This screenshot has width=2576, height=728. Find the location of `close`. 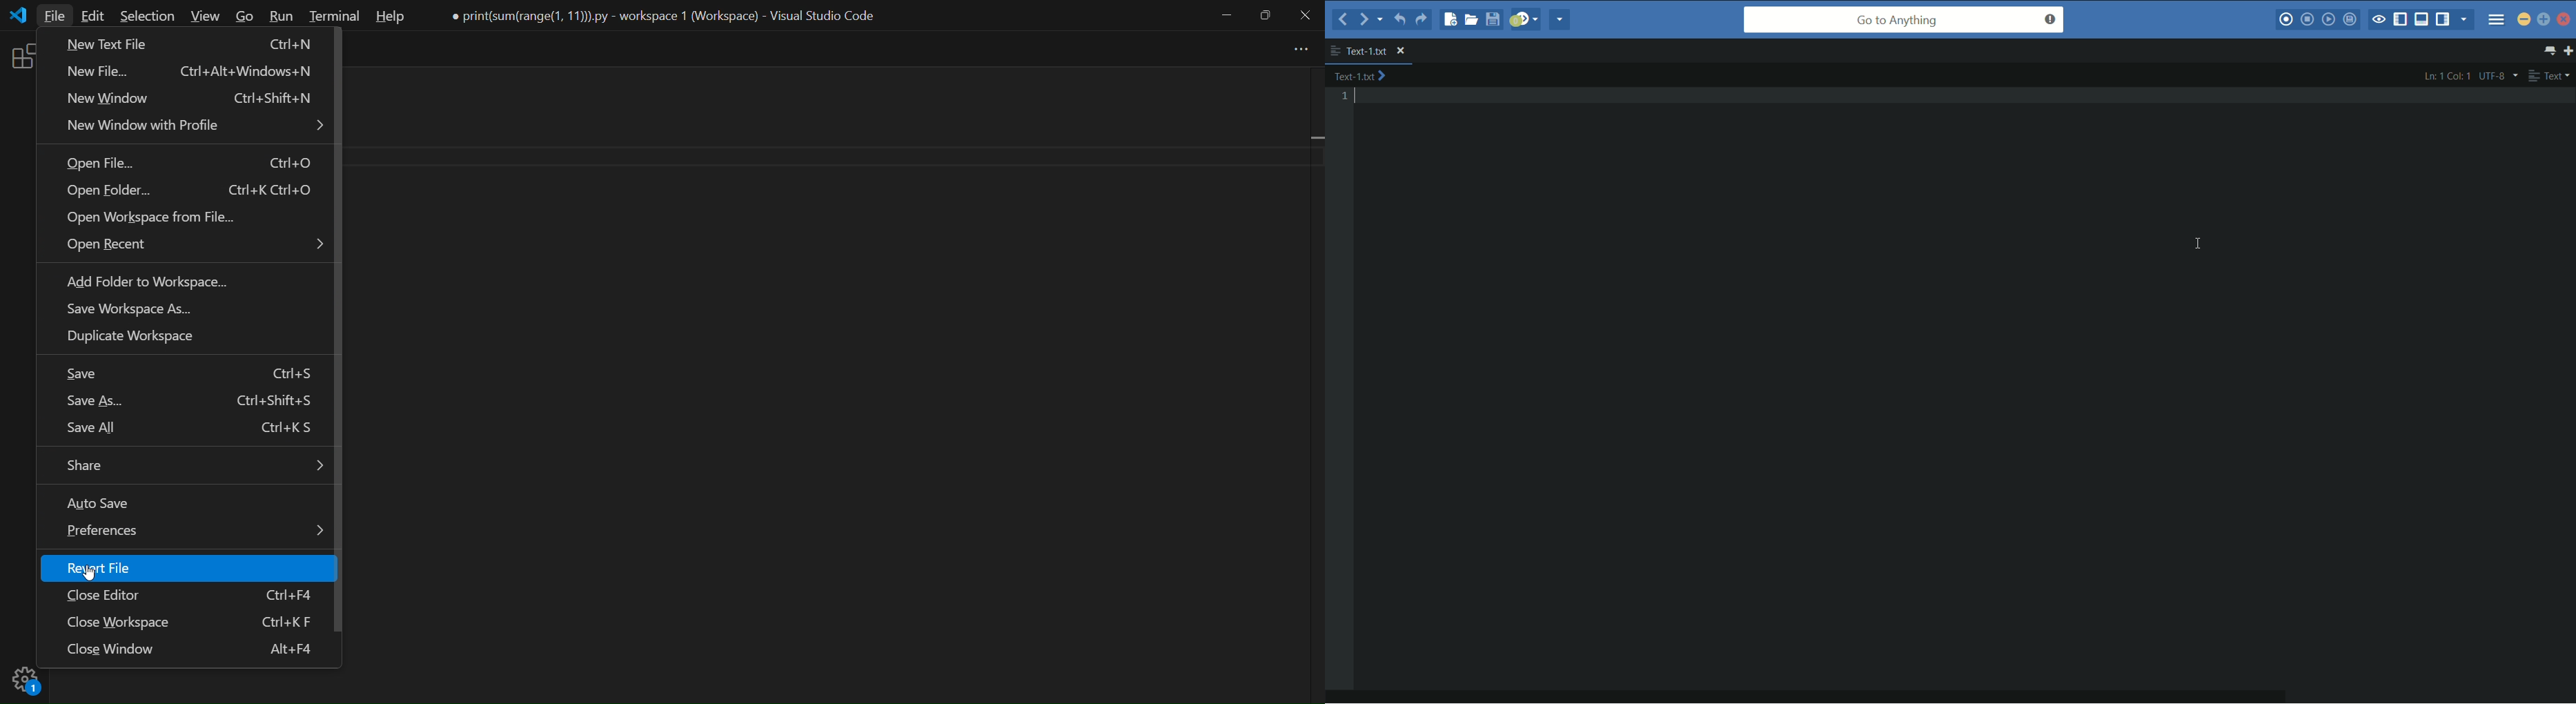

close is located at coordinates (1408, 50).